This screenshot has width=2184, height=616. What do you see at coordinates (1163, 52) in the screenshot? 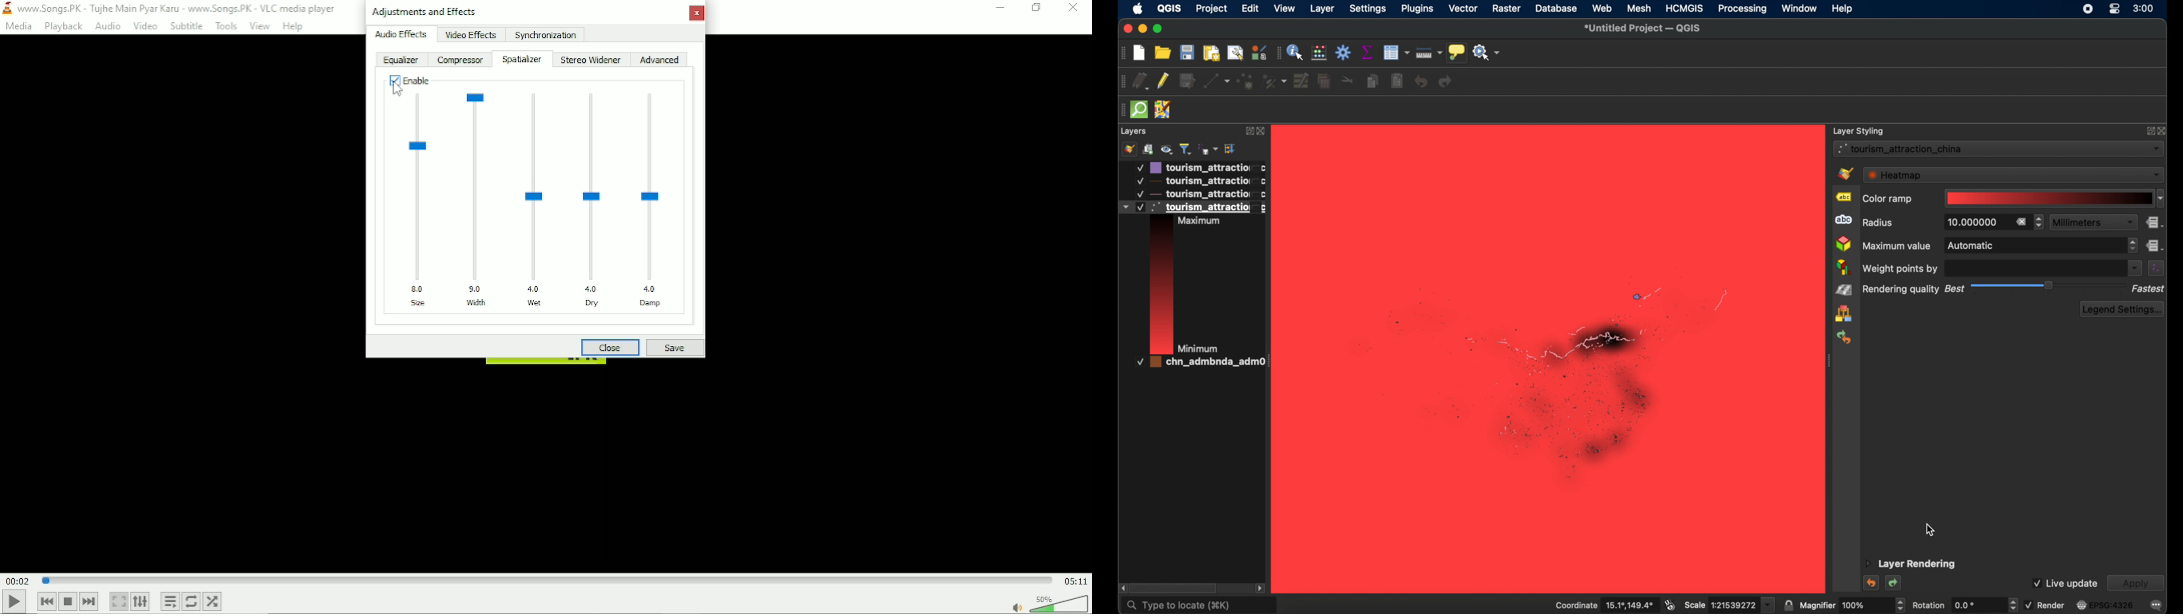
I see `open project` at bounding box center [1163, 52].